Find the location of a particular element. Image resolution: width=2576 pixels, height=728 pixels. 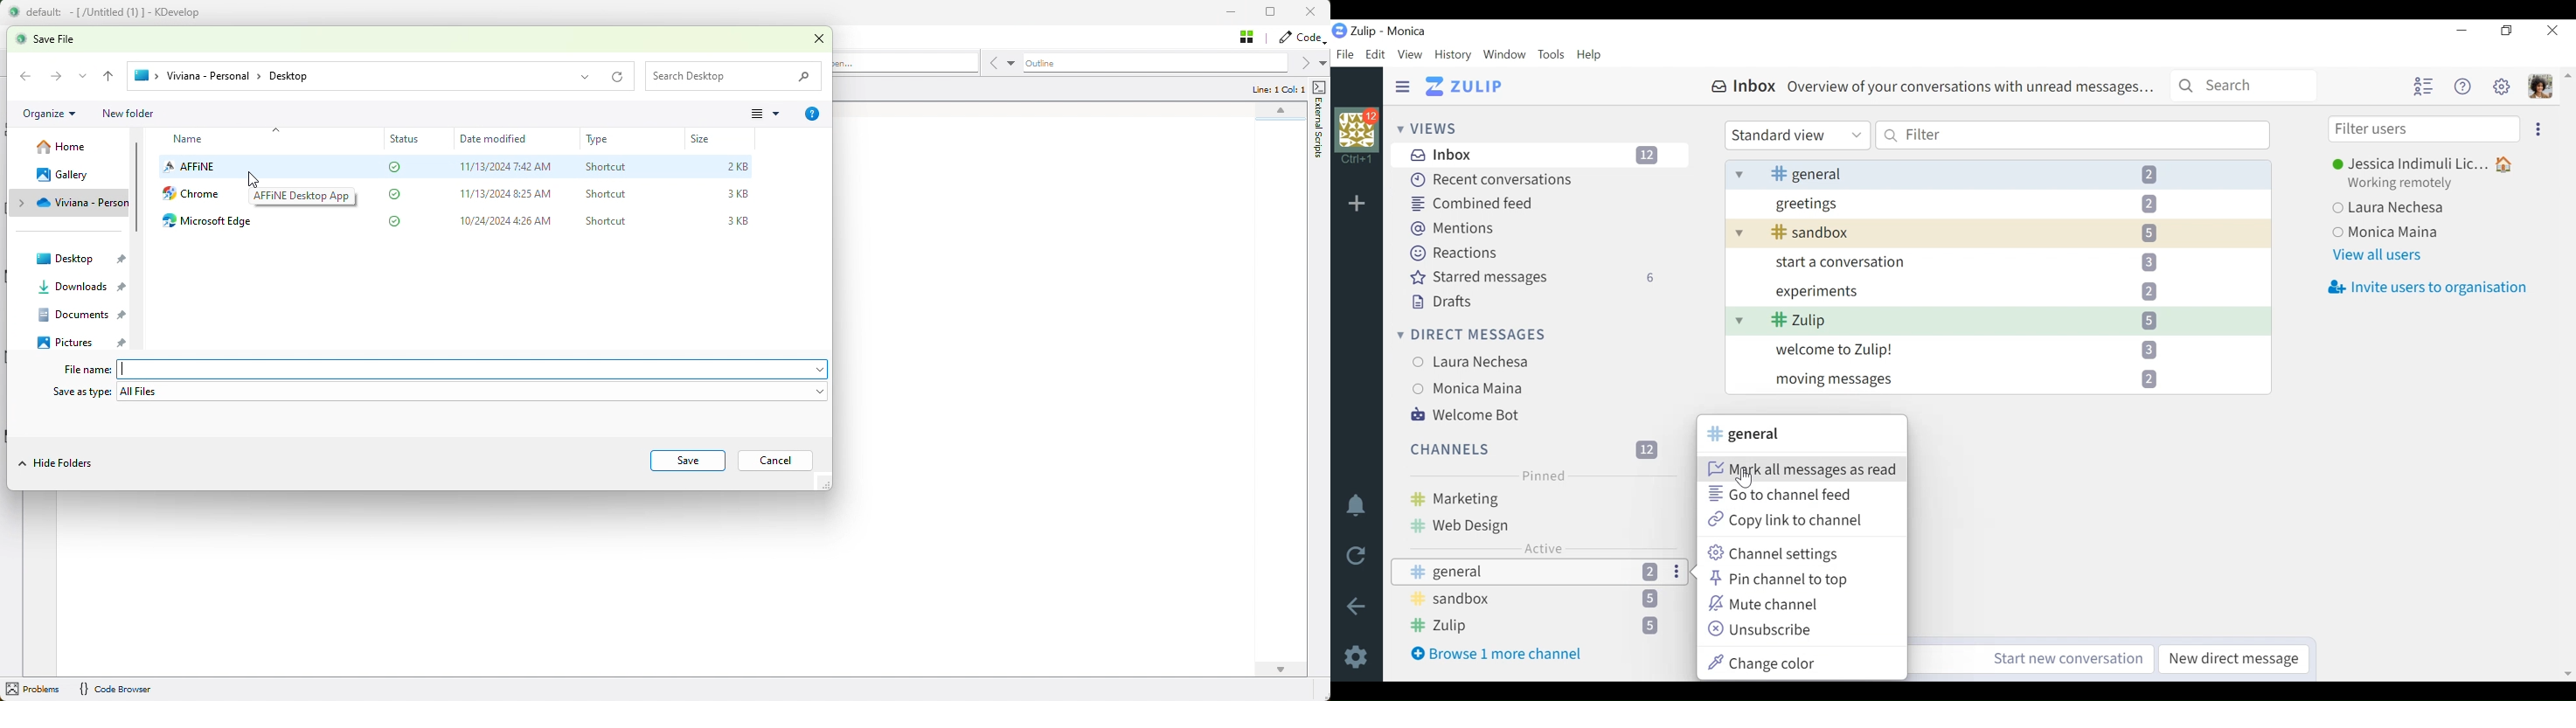

Zulip 5 is located at coordinates (1536, 626).